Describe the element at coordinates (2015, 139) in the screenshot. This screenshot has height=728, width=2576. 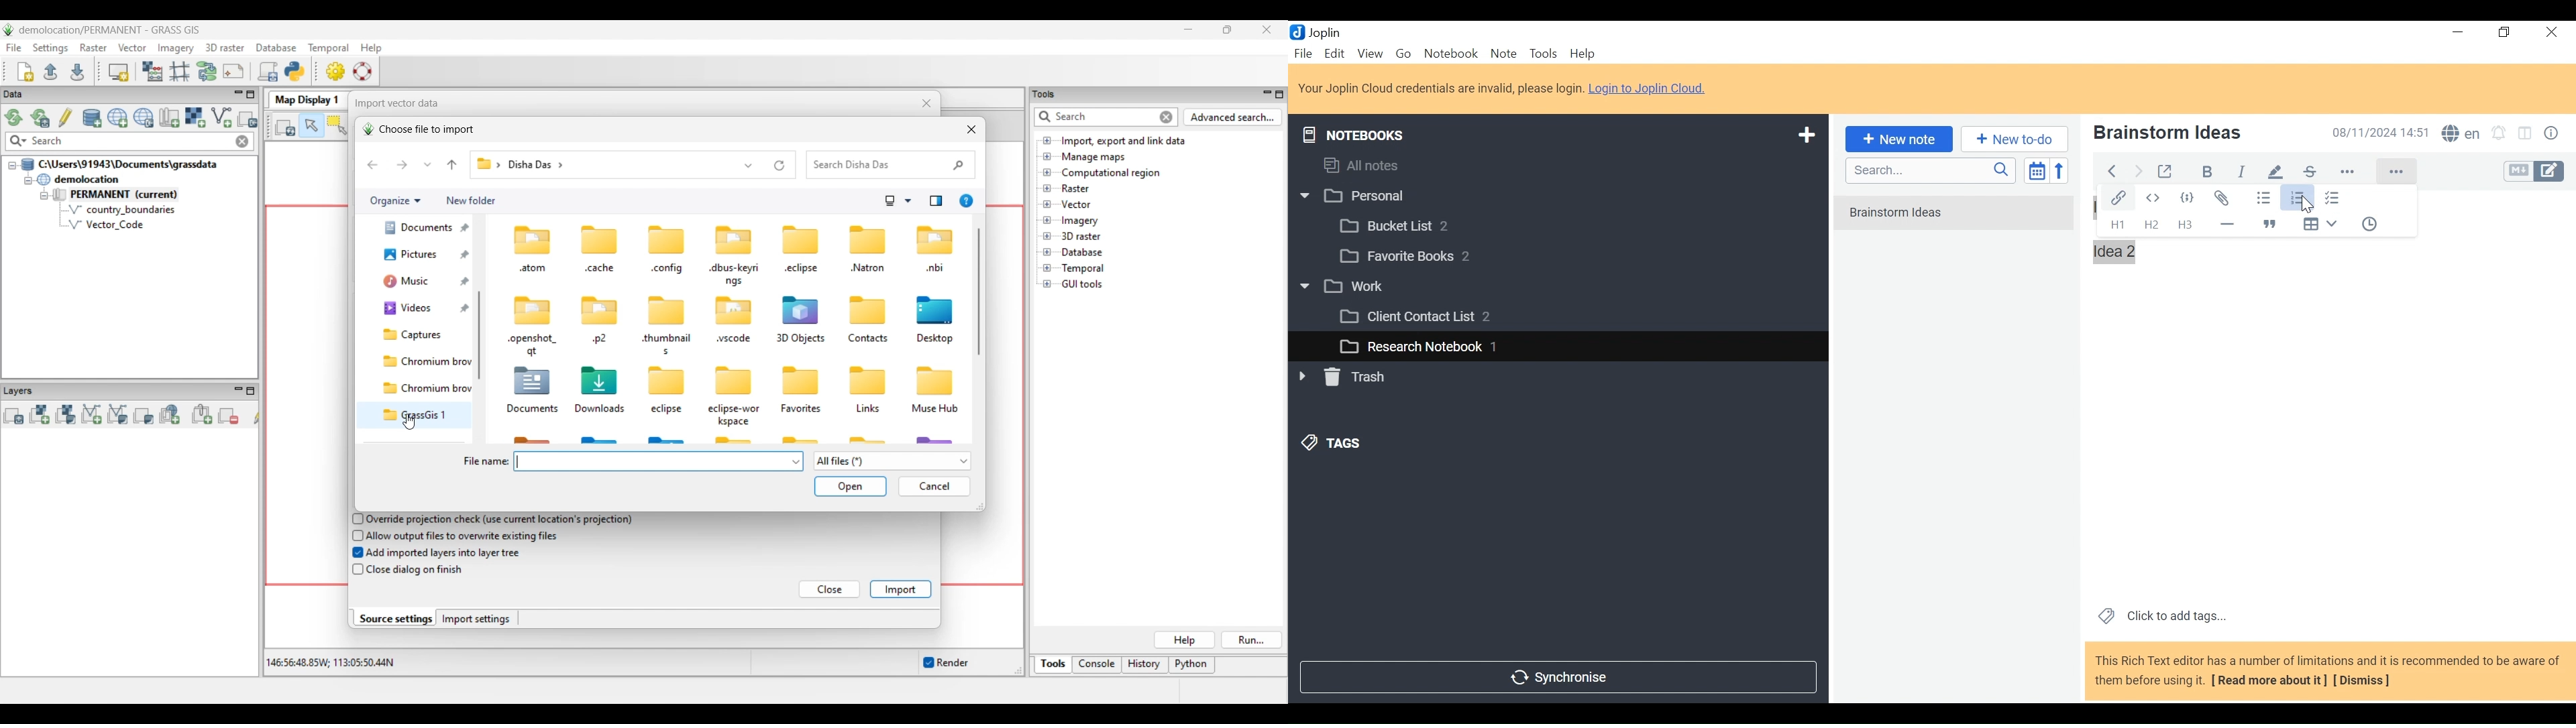
I see `Add New to Do` at that location.